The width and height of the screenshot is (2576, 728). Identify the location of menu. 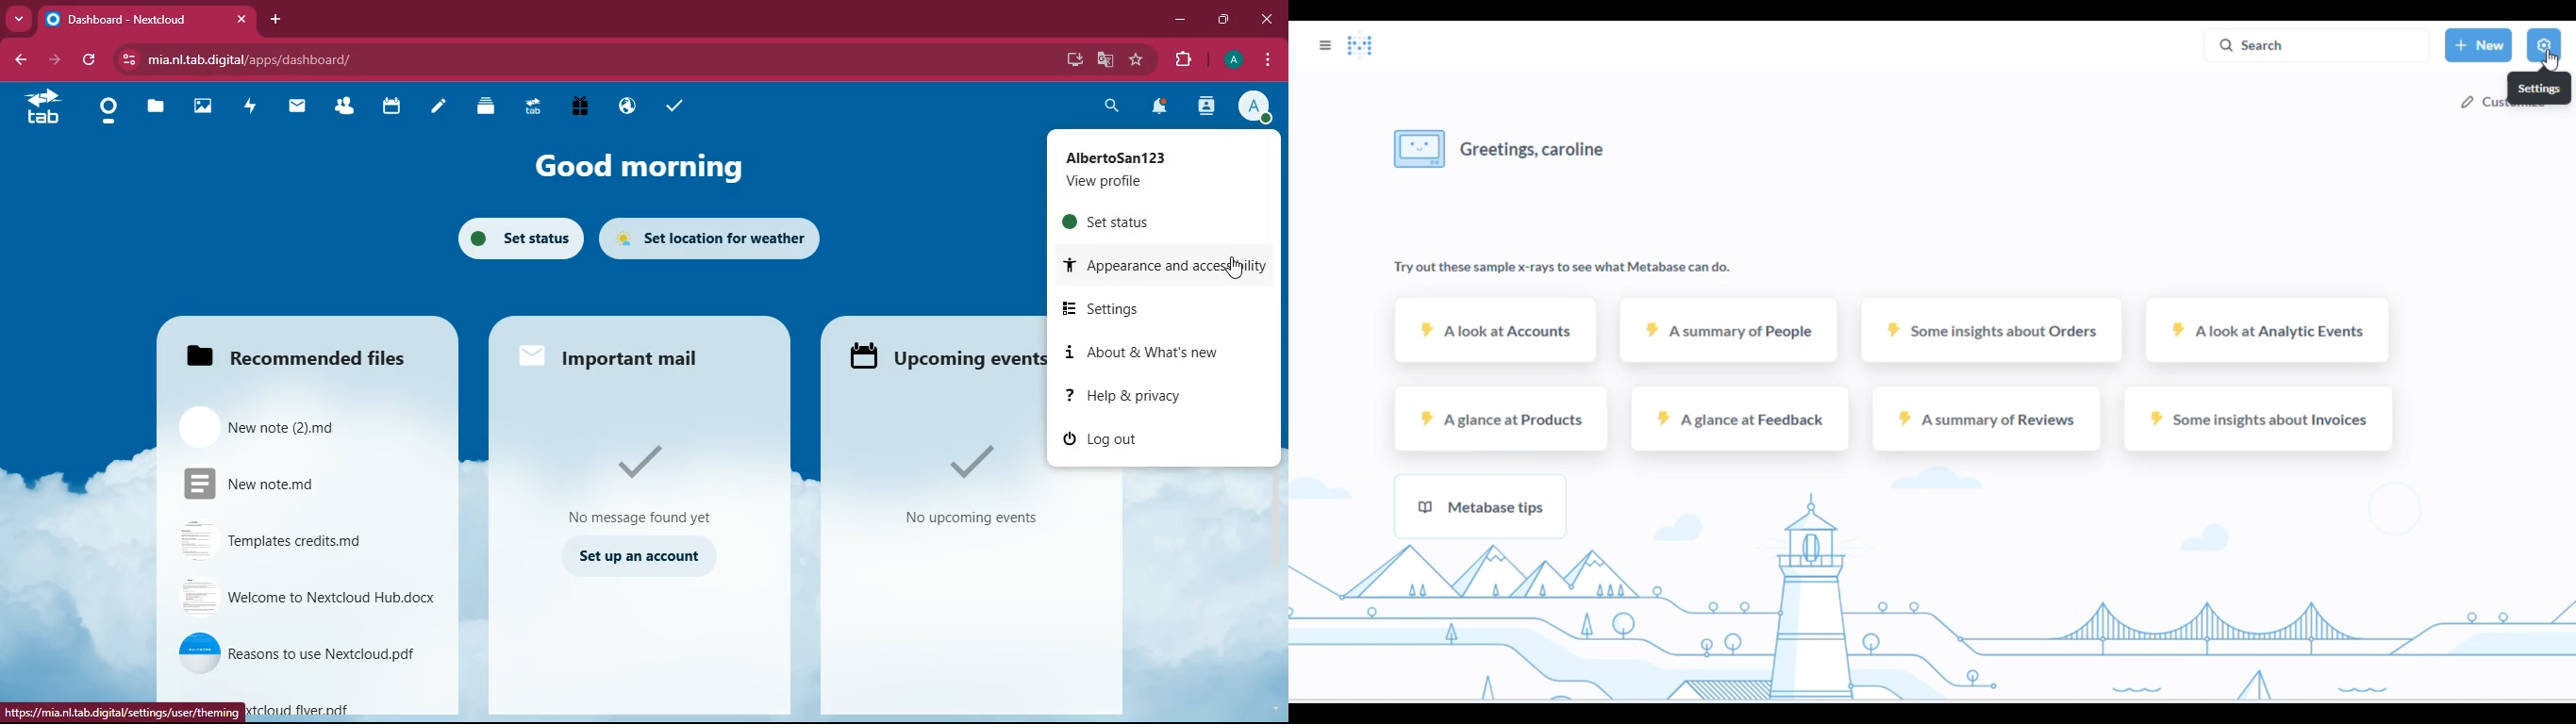
(1266, 62).